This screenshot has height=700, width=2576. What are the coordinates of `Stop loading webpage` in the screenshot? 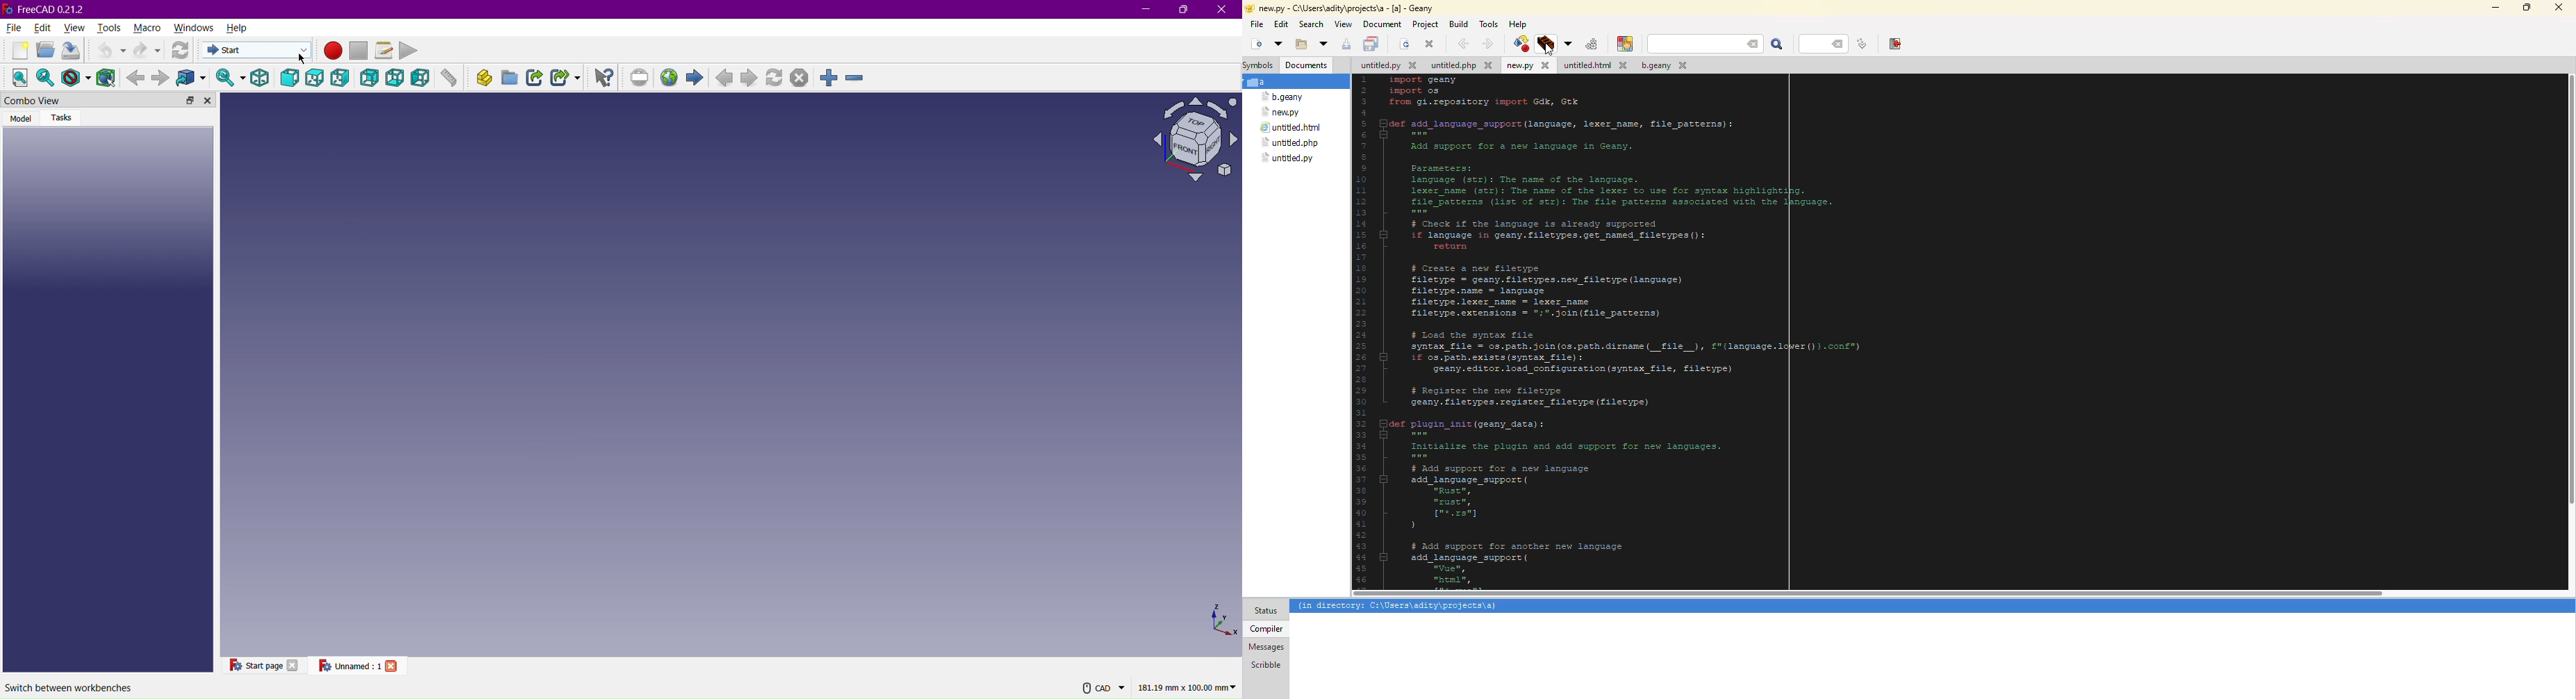 It's located at (802, 78).